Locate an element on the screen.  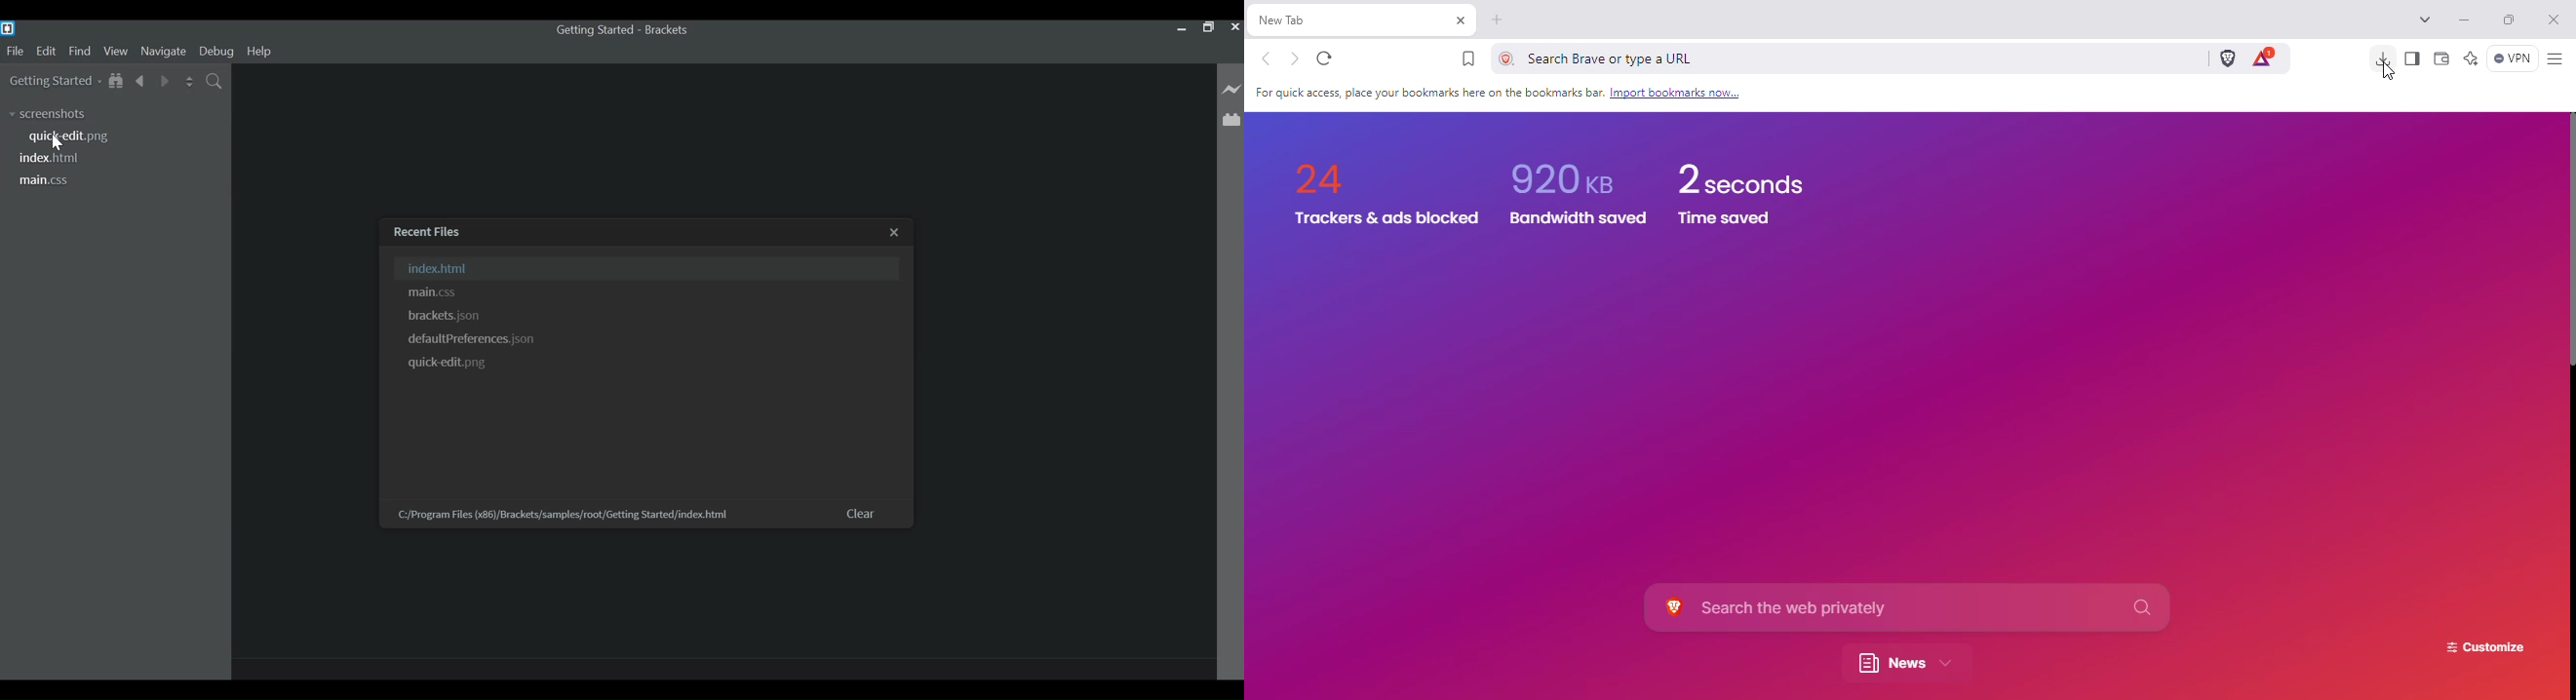
Show in File Tree is located at coordinates (119, 80).